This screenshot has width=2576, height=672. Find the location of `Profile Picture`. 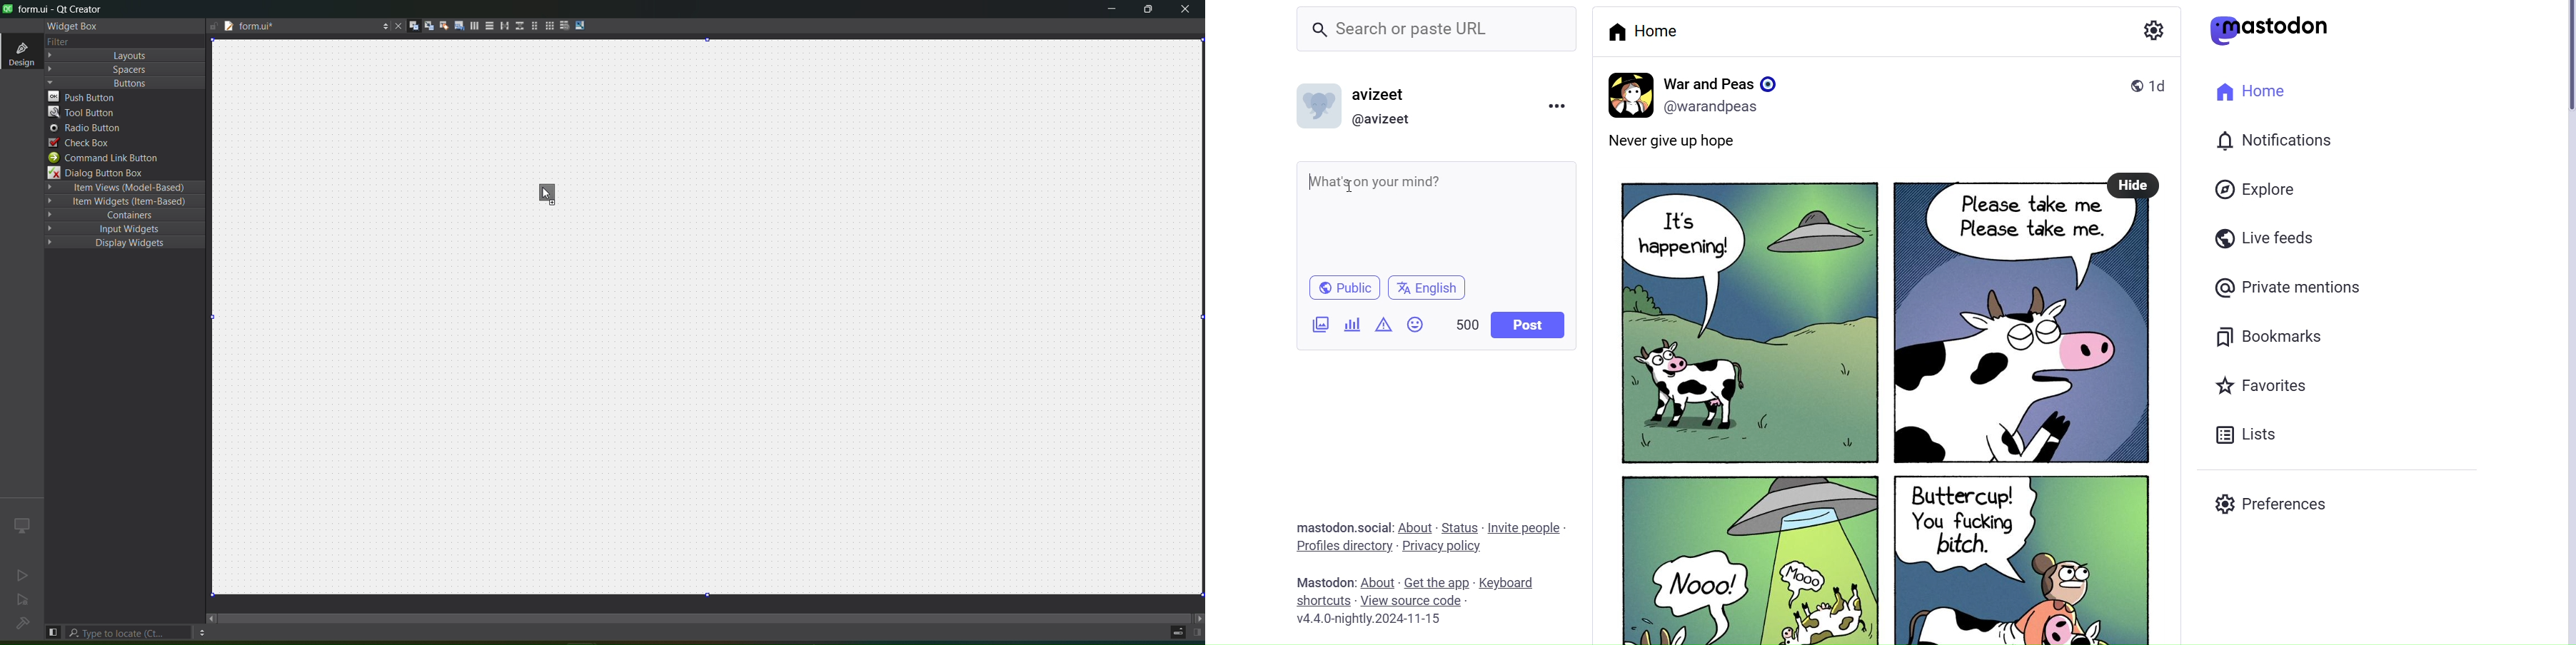

Profile Picture is located at coordinates (1322, 108).